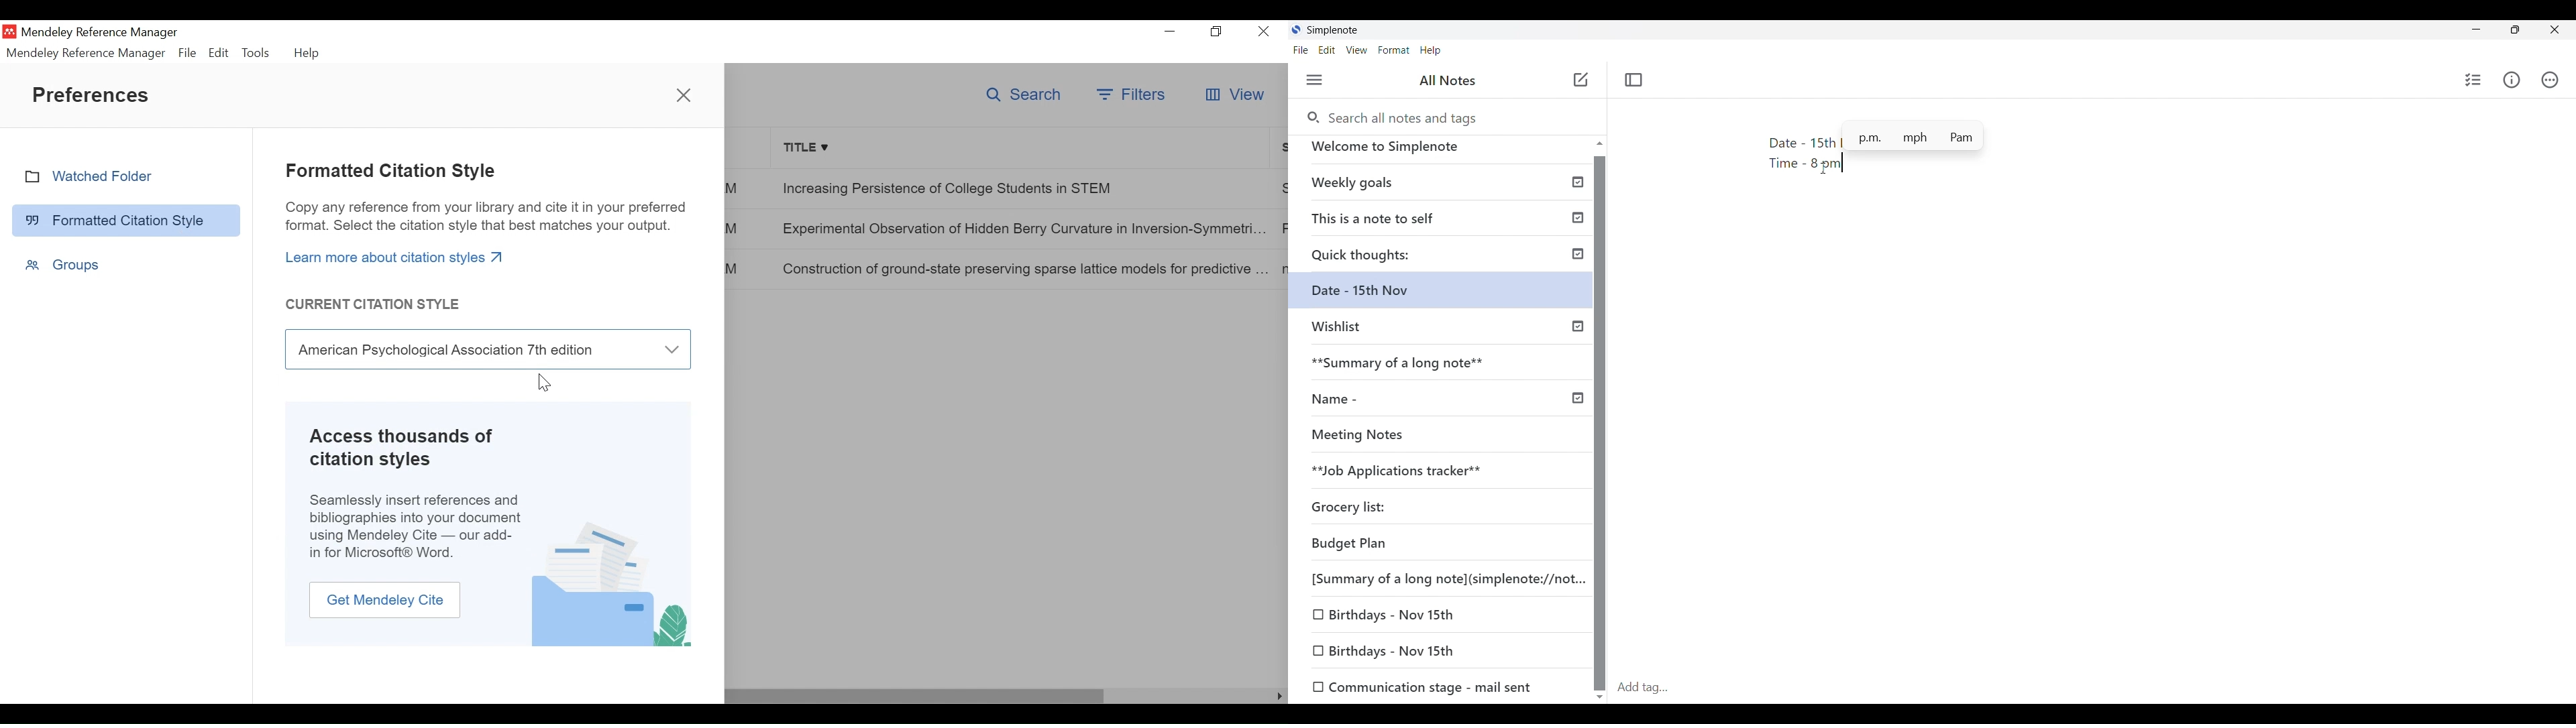 The image size is (2576, 728). What do you see at coordinates (1296, 29) in the screenshot?
I see `Software logo` at bounding box center [1296, 29].